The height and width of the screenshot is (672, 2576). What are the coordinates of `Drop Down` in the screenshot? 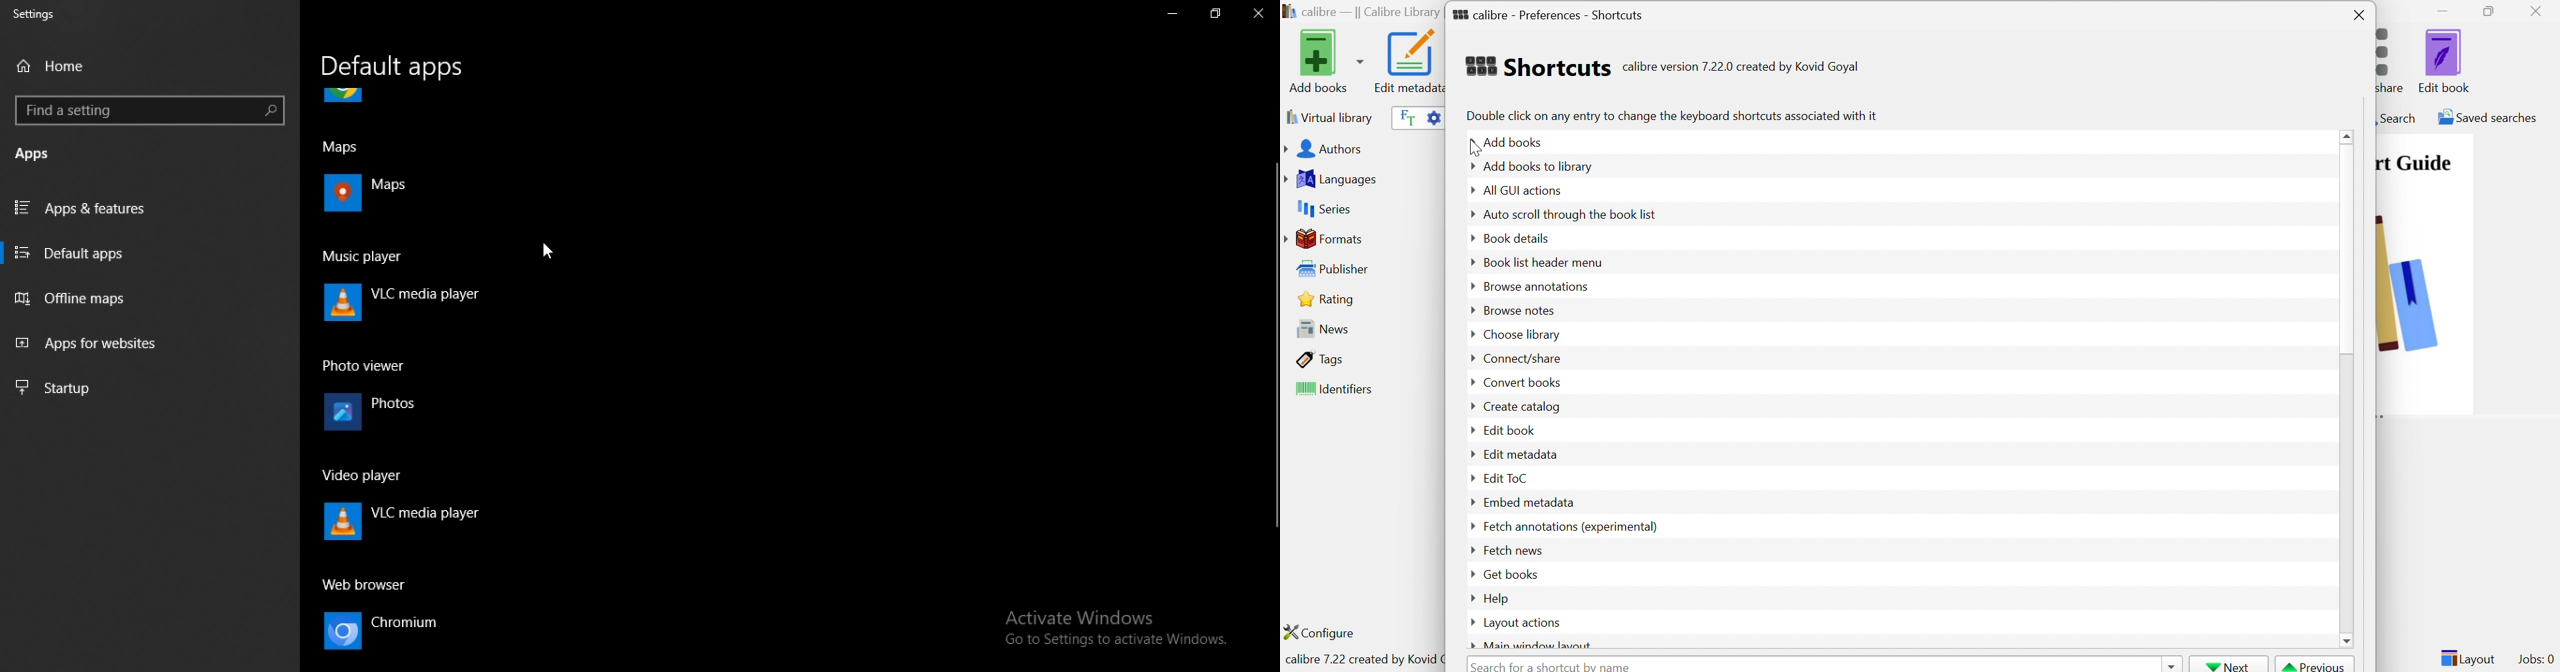 It's located at (1471, 645).